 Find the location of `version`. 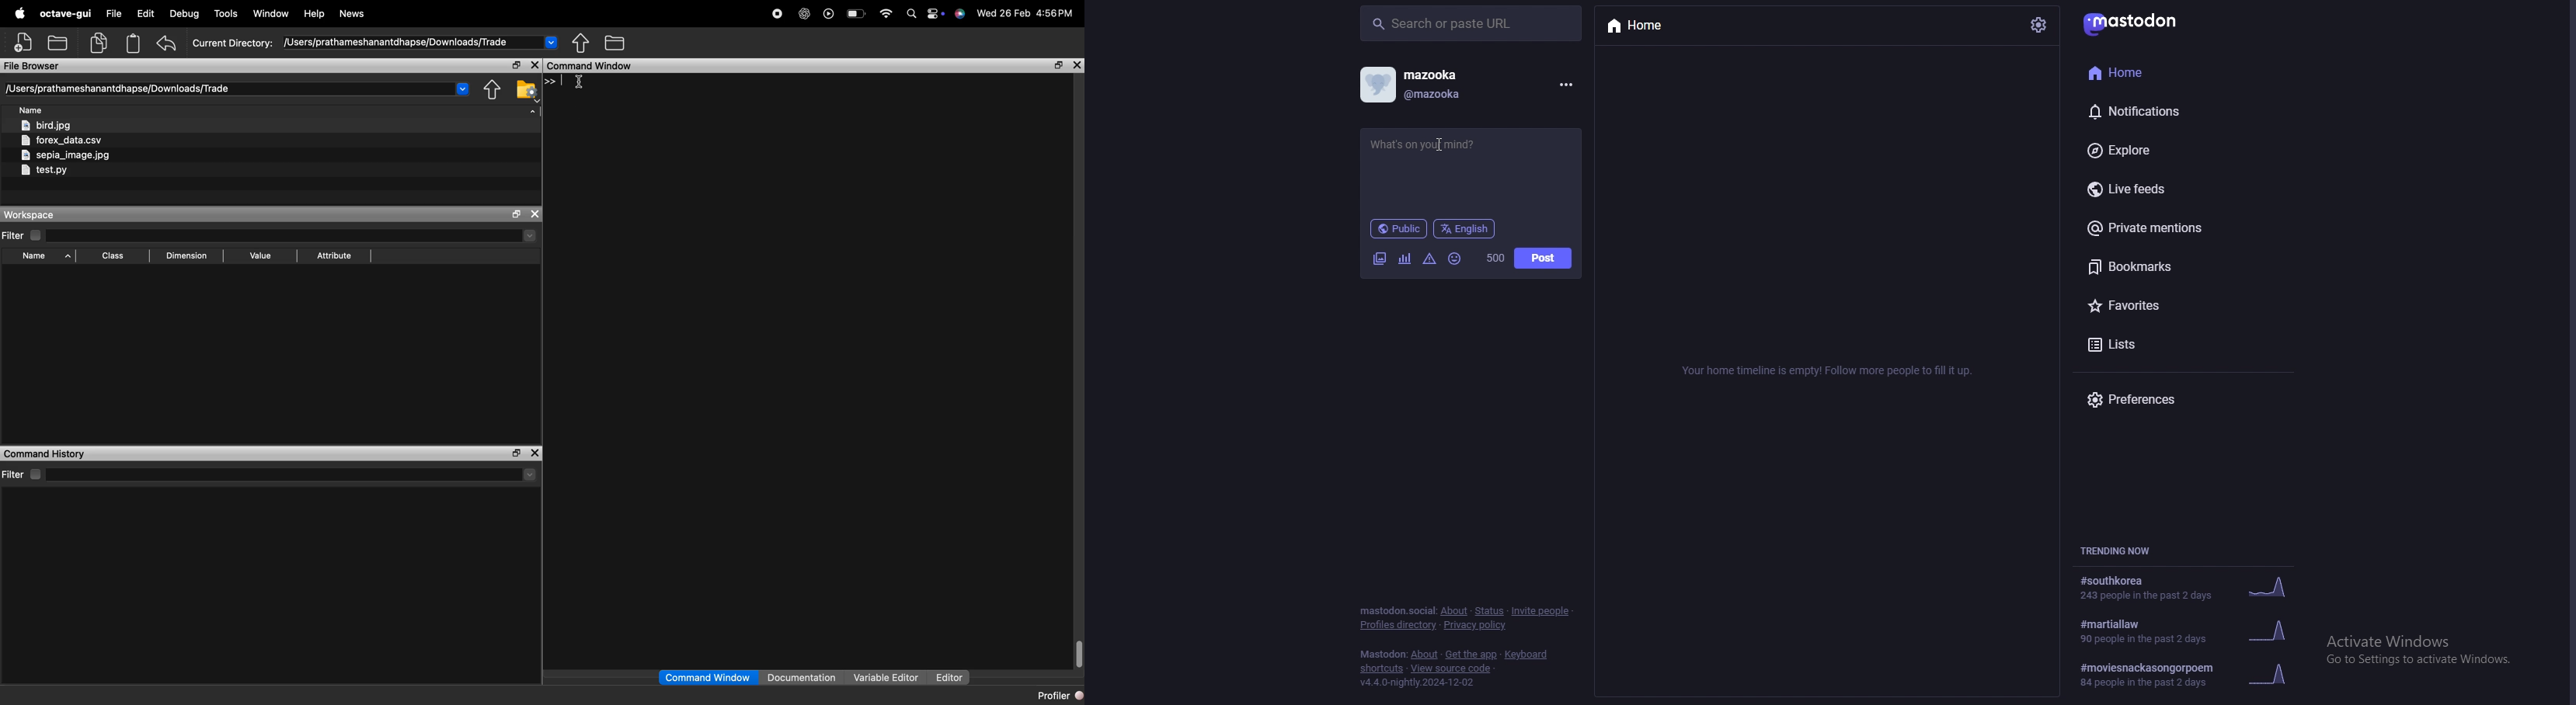

version is located at coordinates (1423, 683).